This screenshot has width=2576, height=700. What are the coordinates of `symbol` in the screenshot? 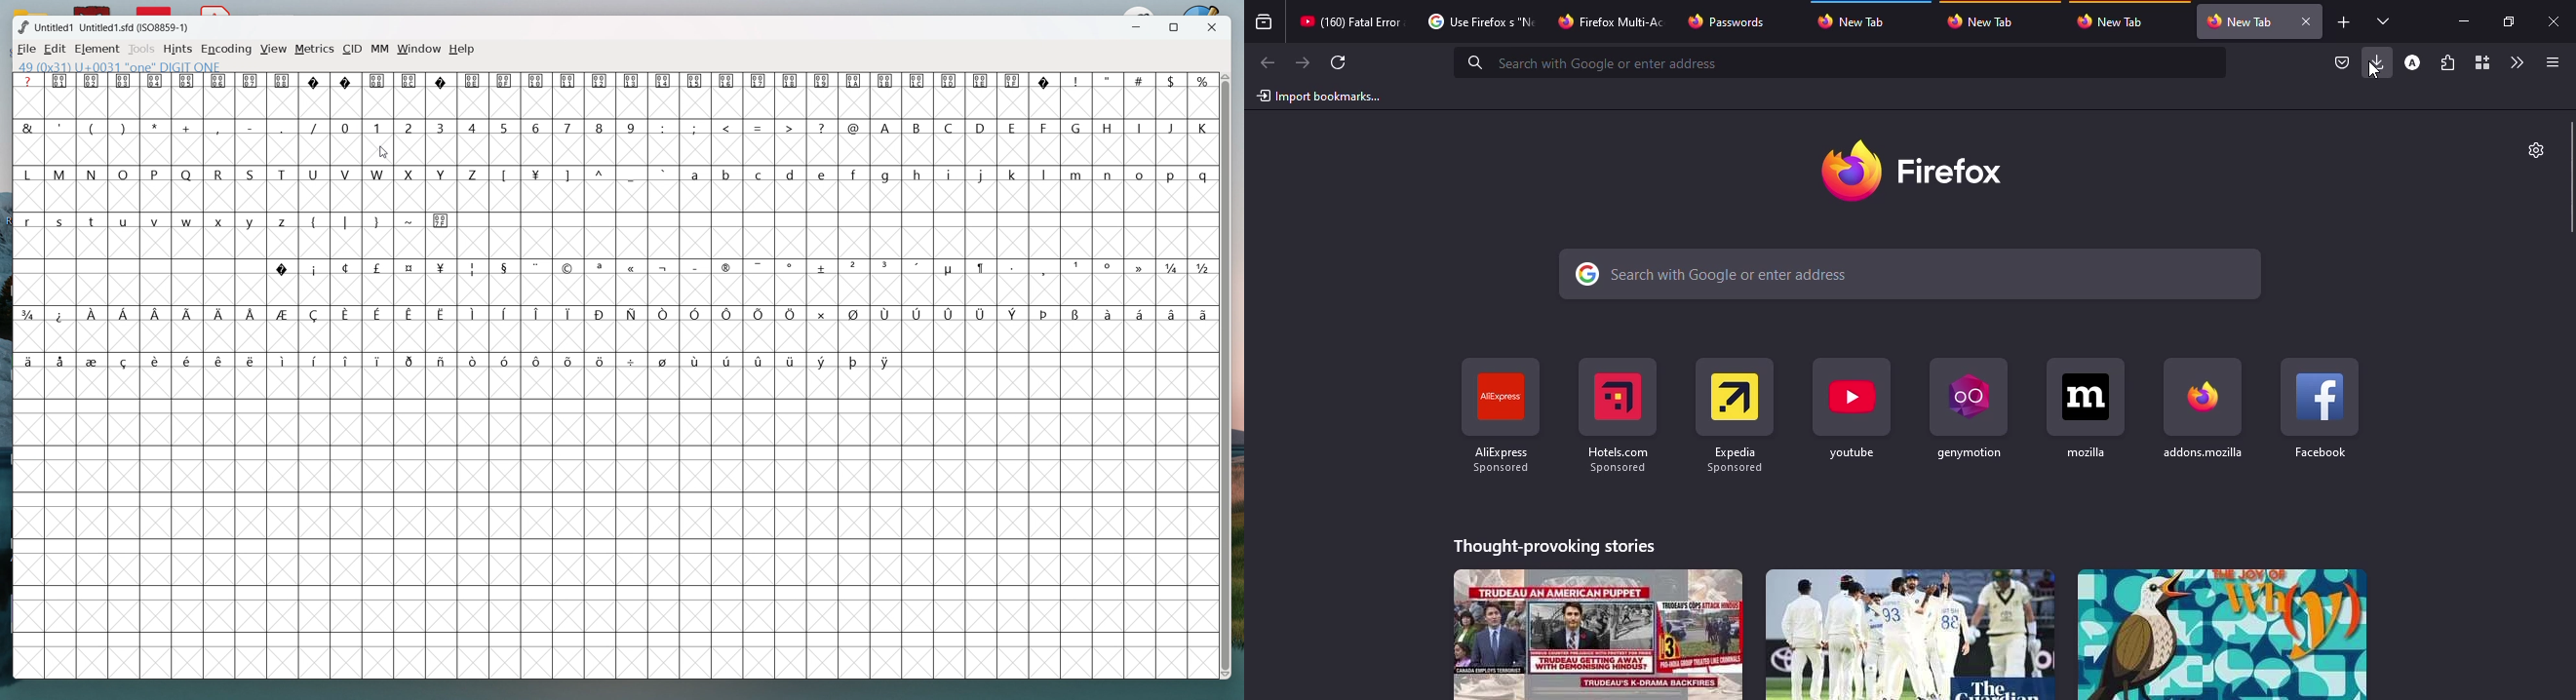 It's located at (885, 312).